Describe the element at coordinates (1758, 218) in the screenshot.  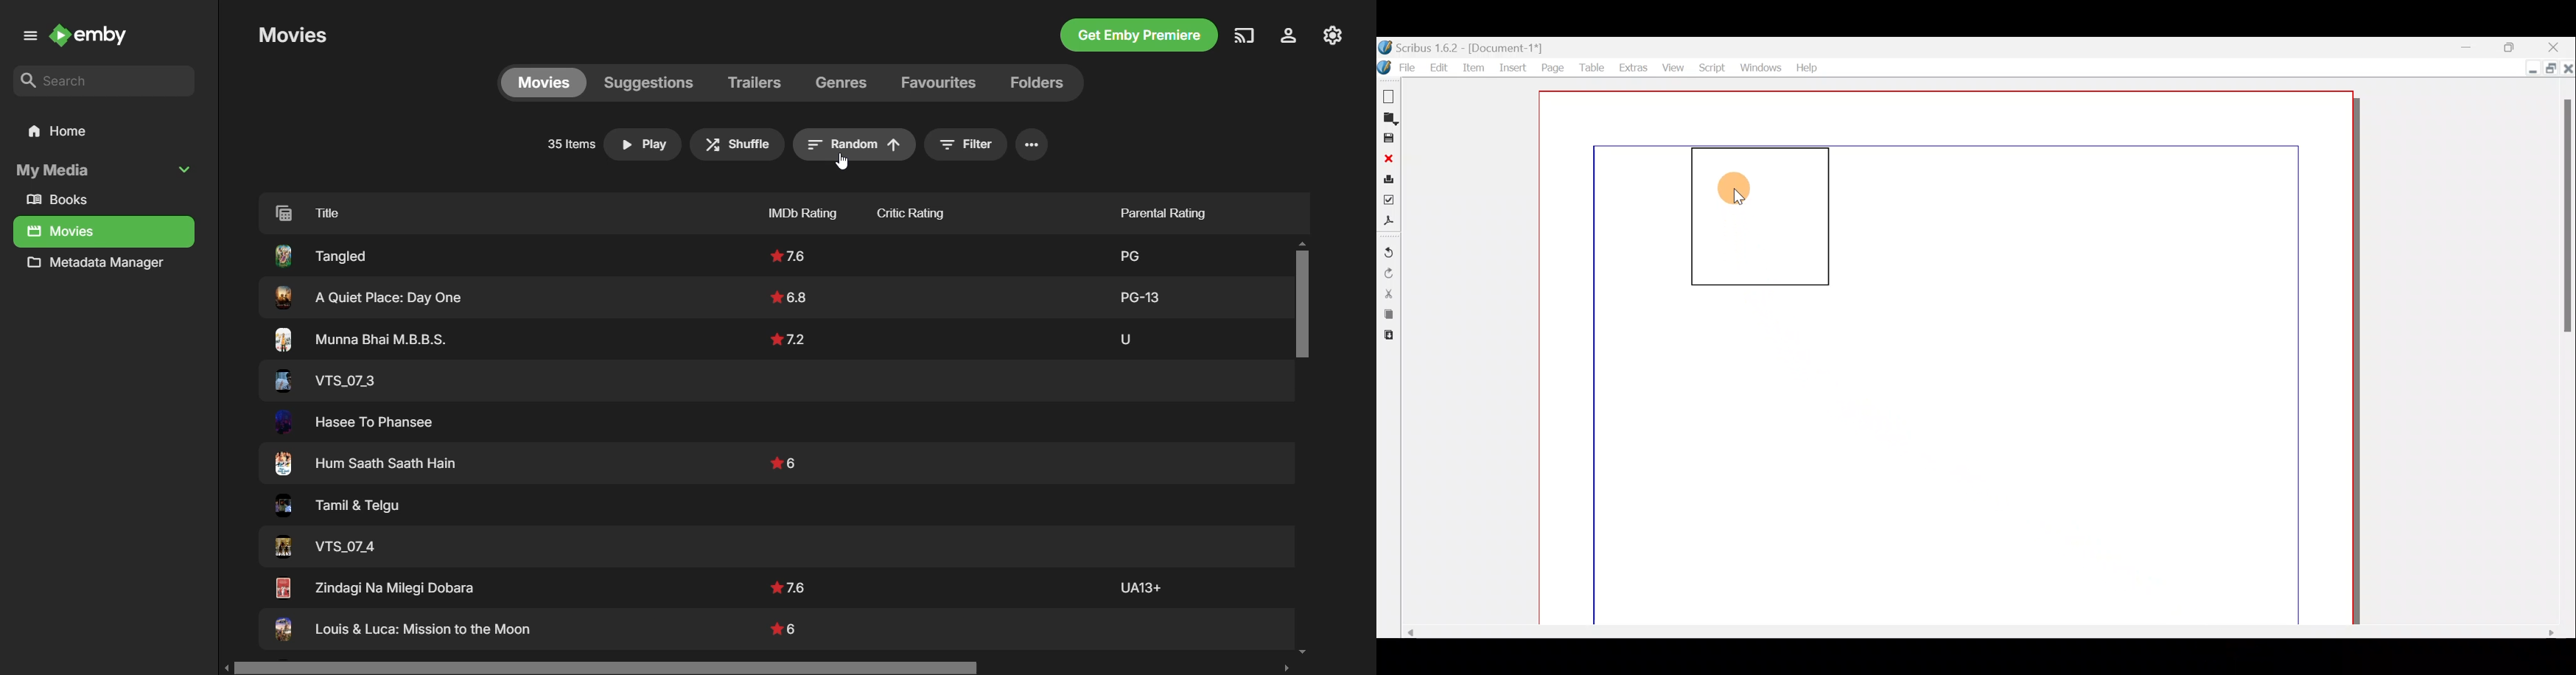
I see `Text frame` at that location.